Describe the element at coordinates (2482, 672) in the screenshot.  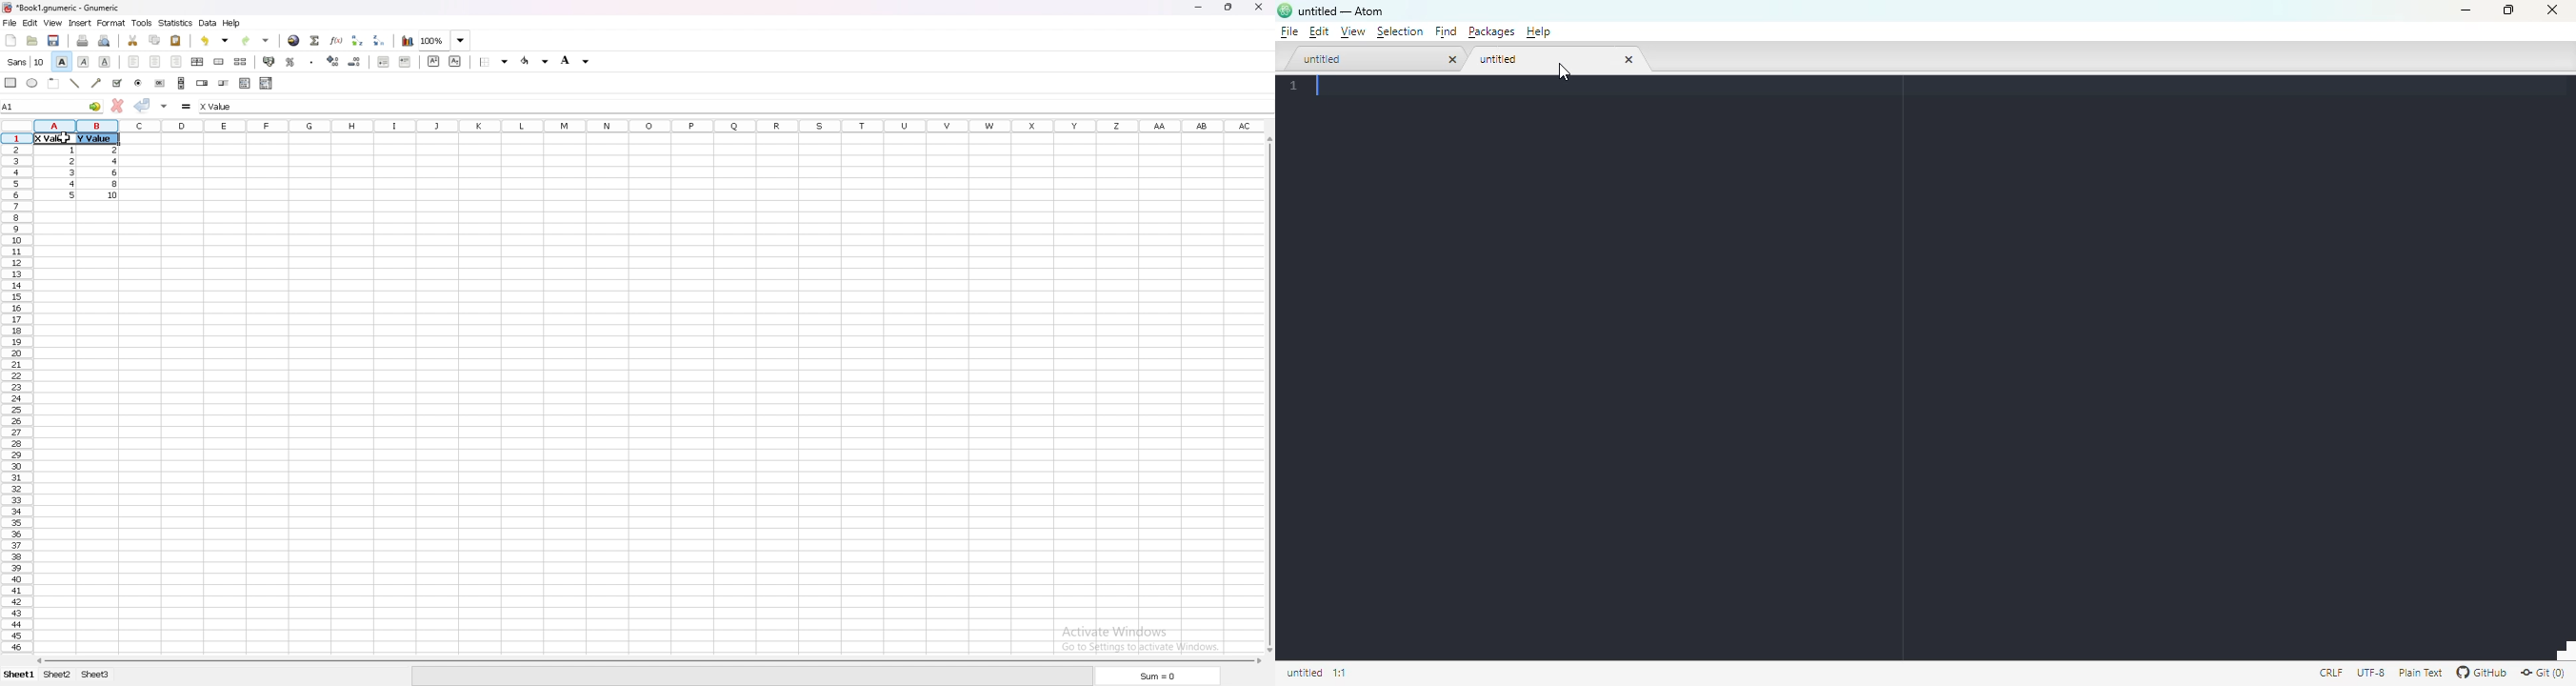
I see `GitHub` at that location.